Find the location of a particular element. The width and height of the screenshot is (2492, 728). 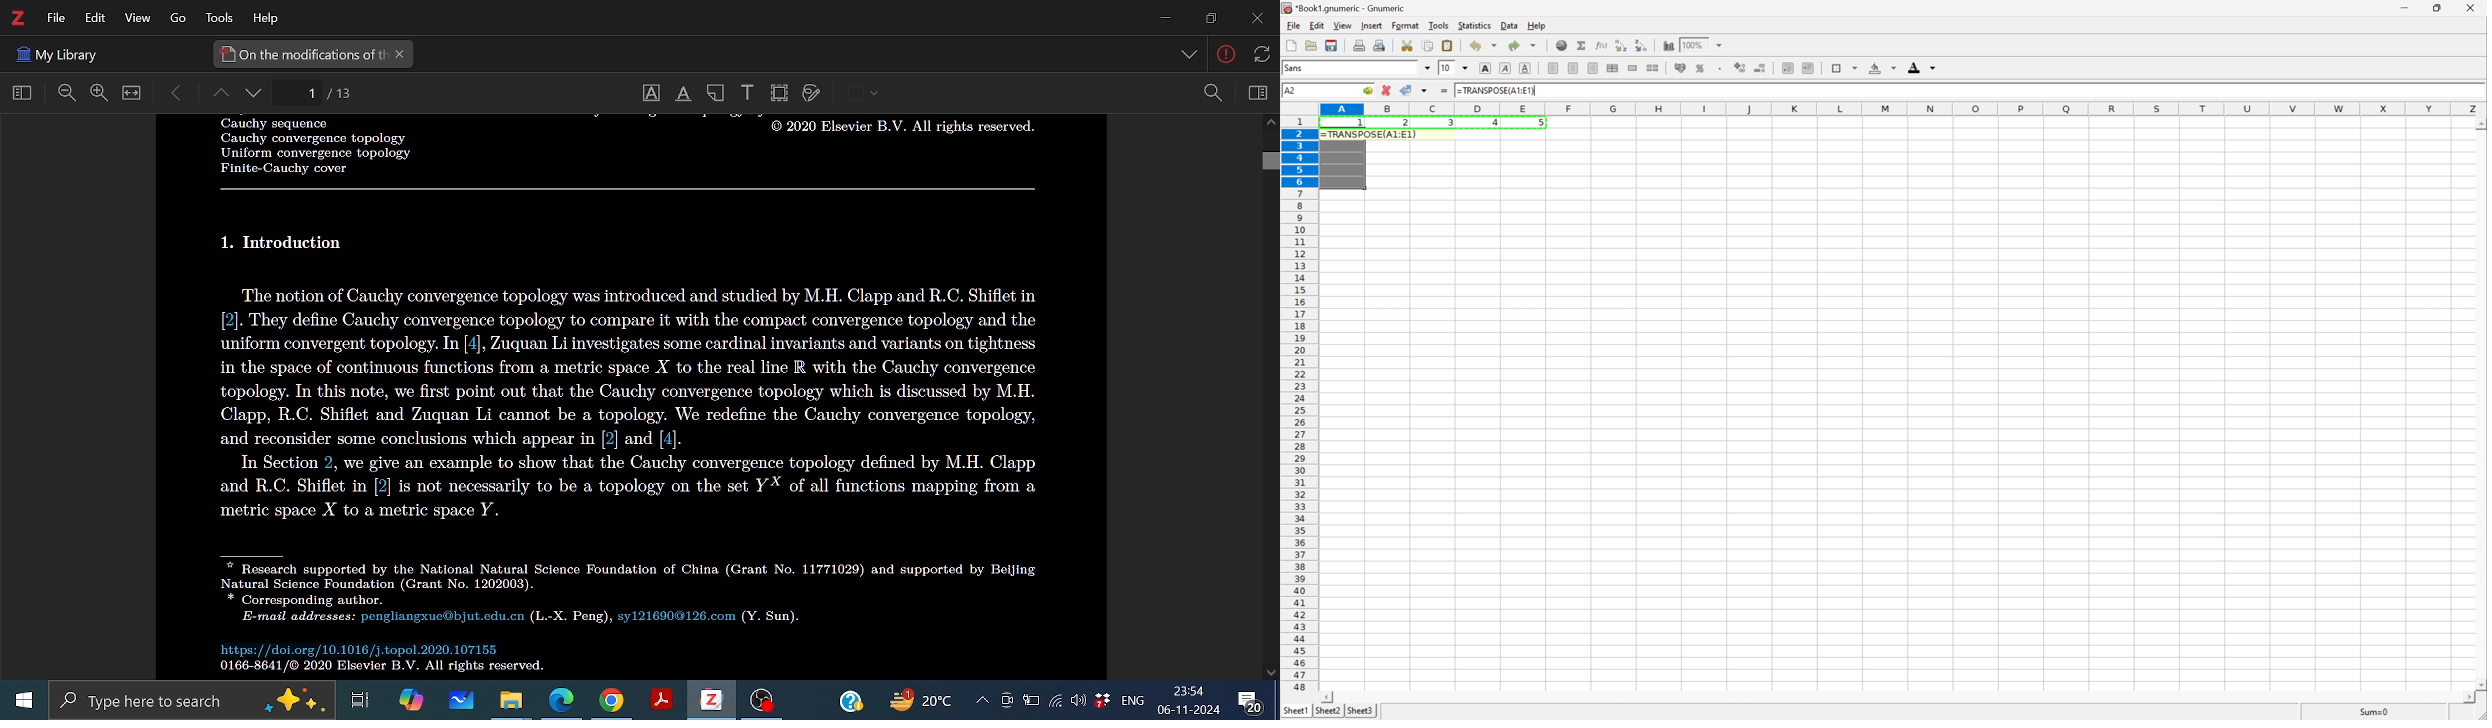

Task view is located at coordinates (361, 700).